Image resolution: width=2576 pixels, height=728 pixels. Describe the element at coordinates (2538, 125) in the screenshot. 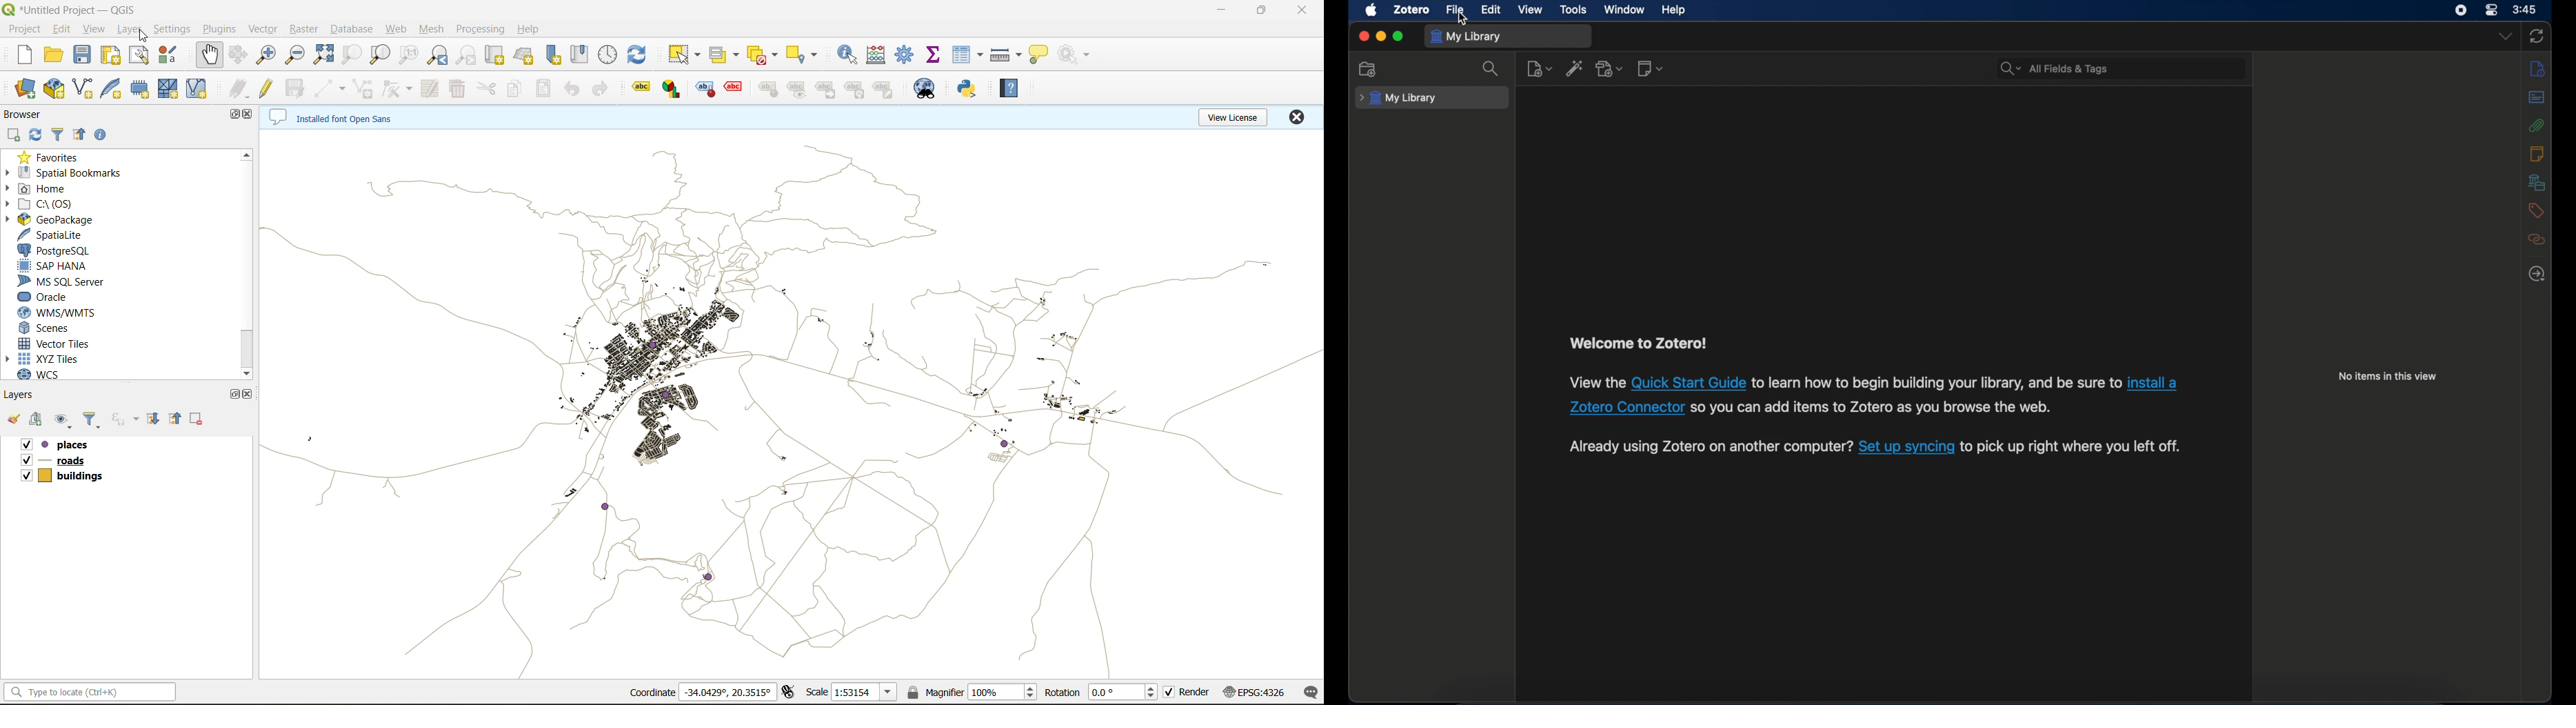

I see `attachments` at that location.